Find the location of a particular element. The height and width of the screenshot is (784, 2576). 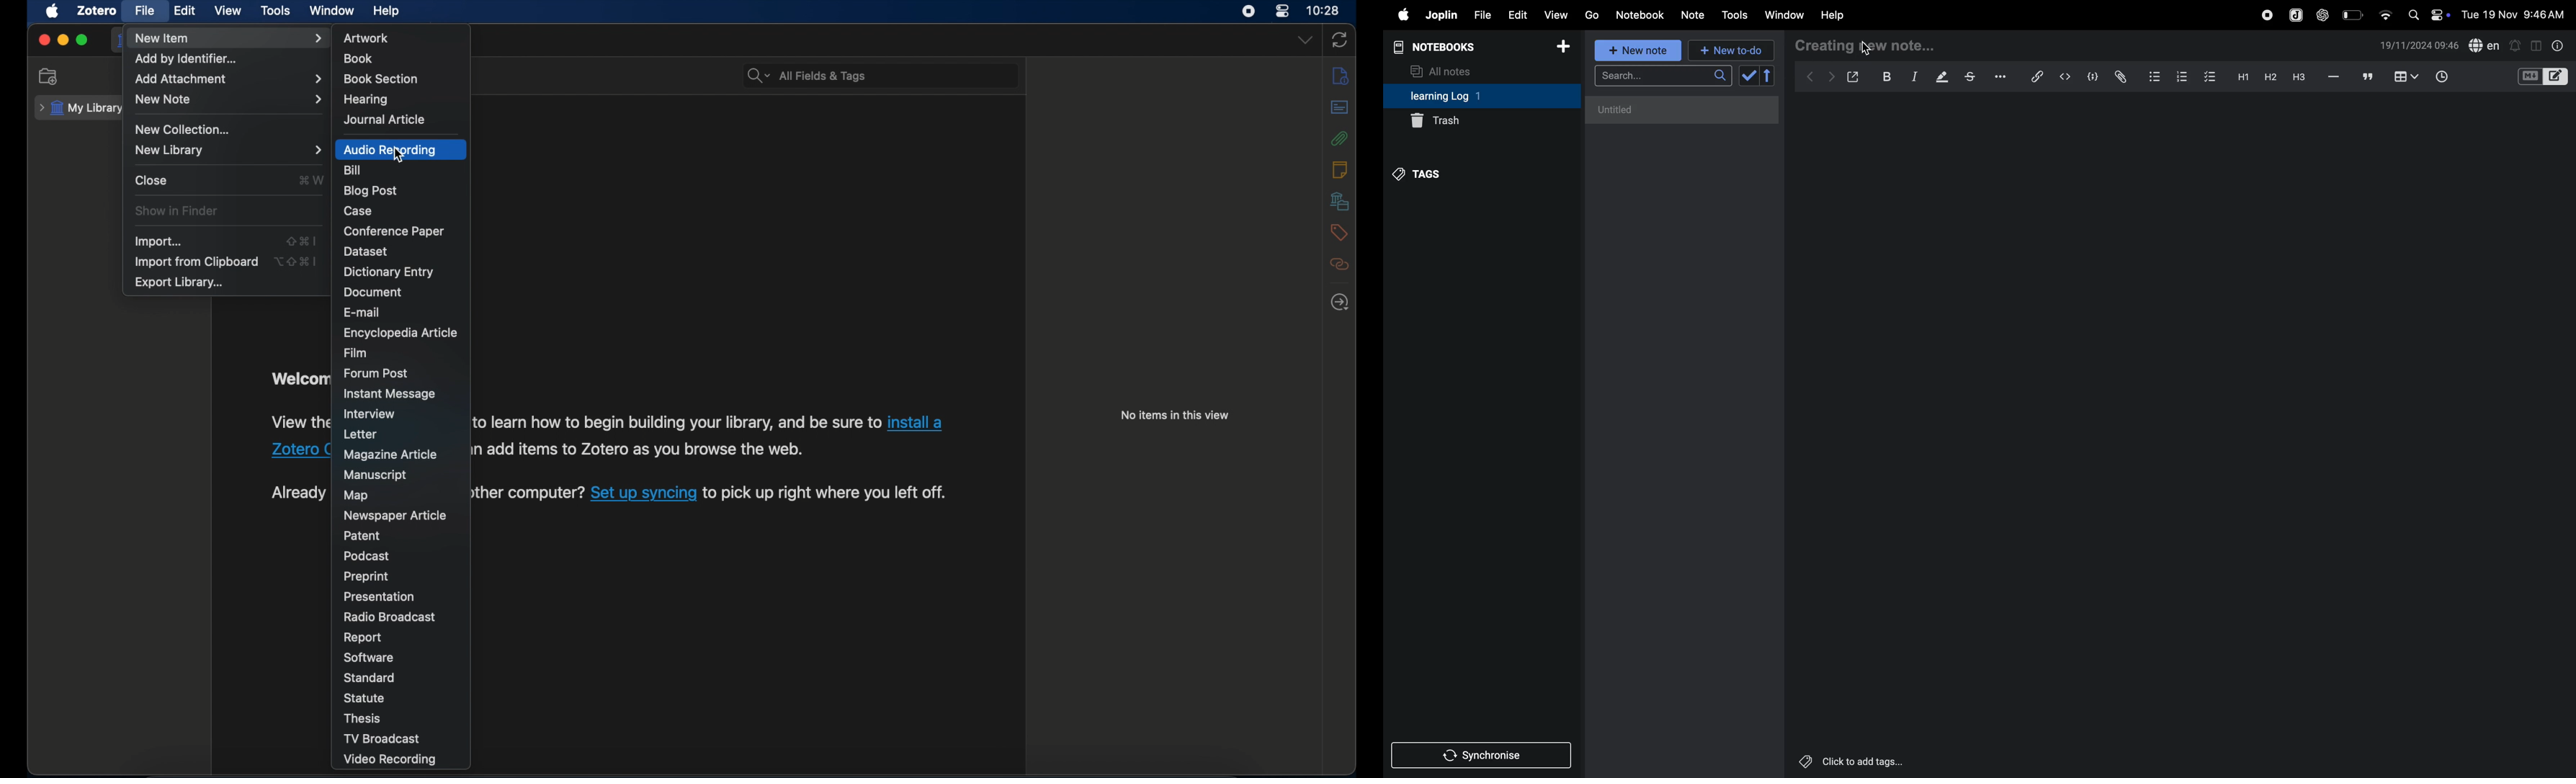

spell check is located at coordinates (2485, 46).